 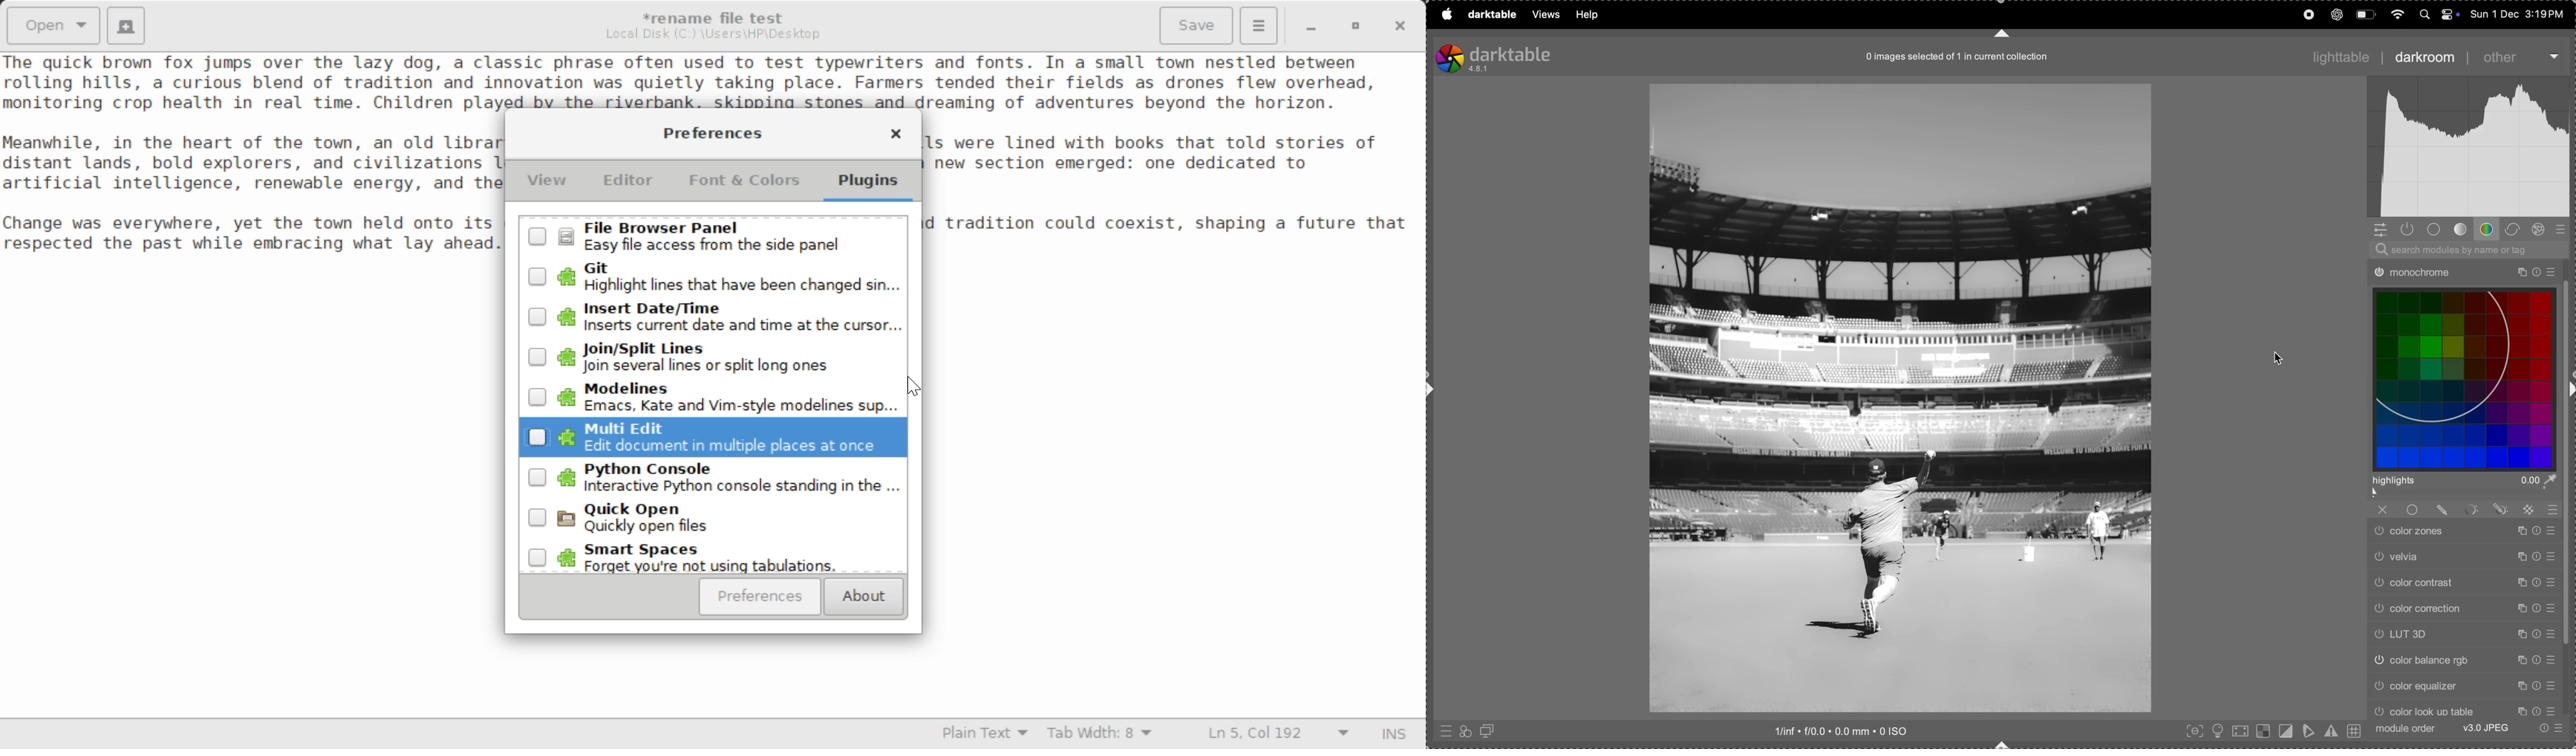 I want to click on display a second, so click(x=1490, y=730).